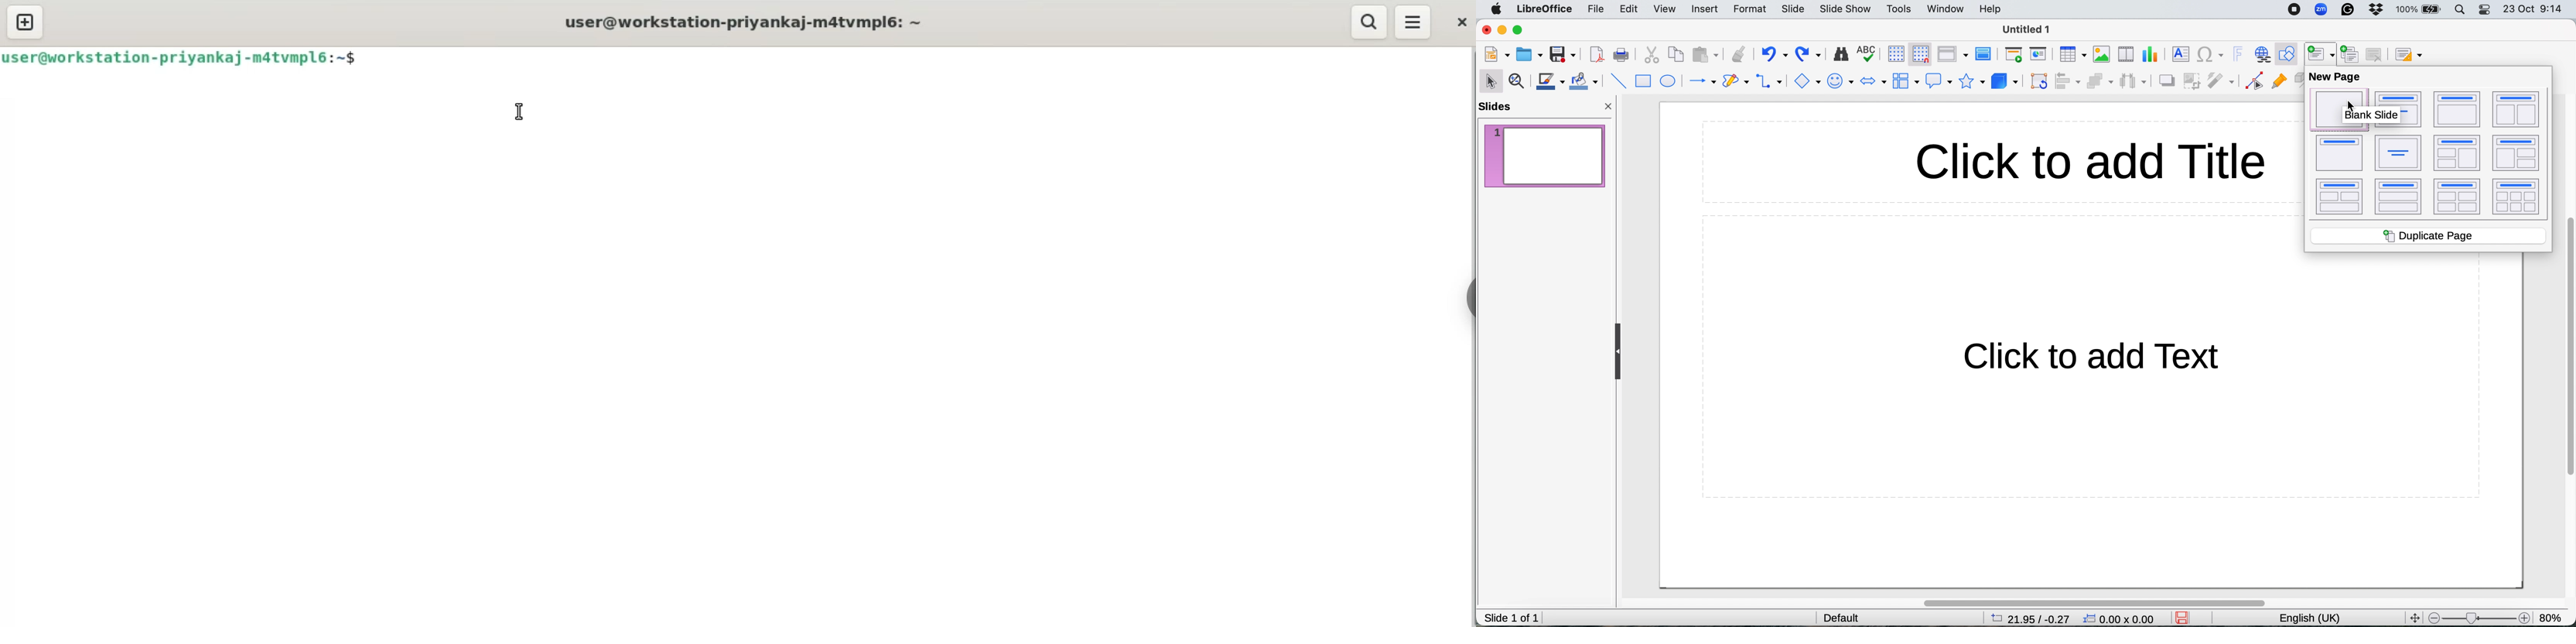  I want to click on libreoffice, so click(1544, 9).